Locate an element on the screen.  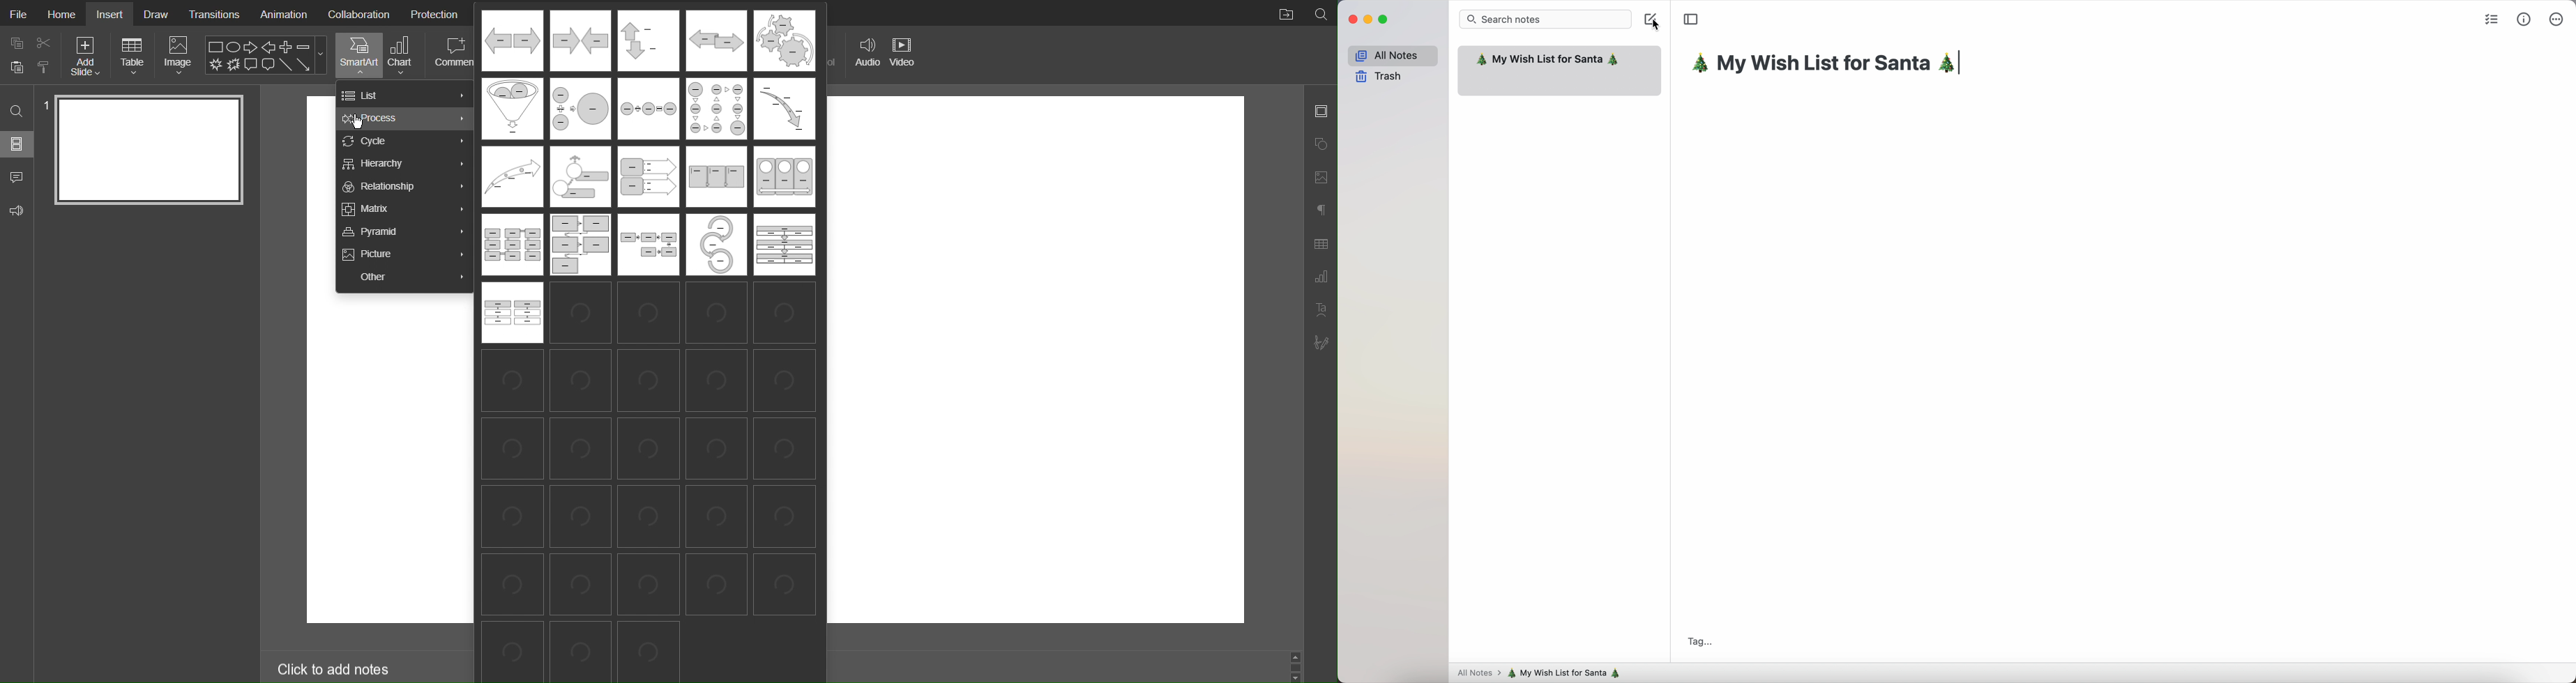
my wish list for Santa is located at coordinates (1568, 673).